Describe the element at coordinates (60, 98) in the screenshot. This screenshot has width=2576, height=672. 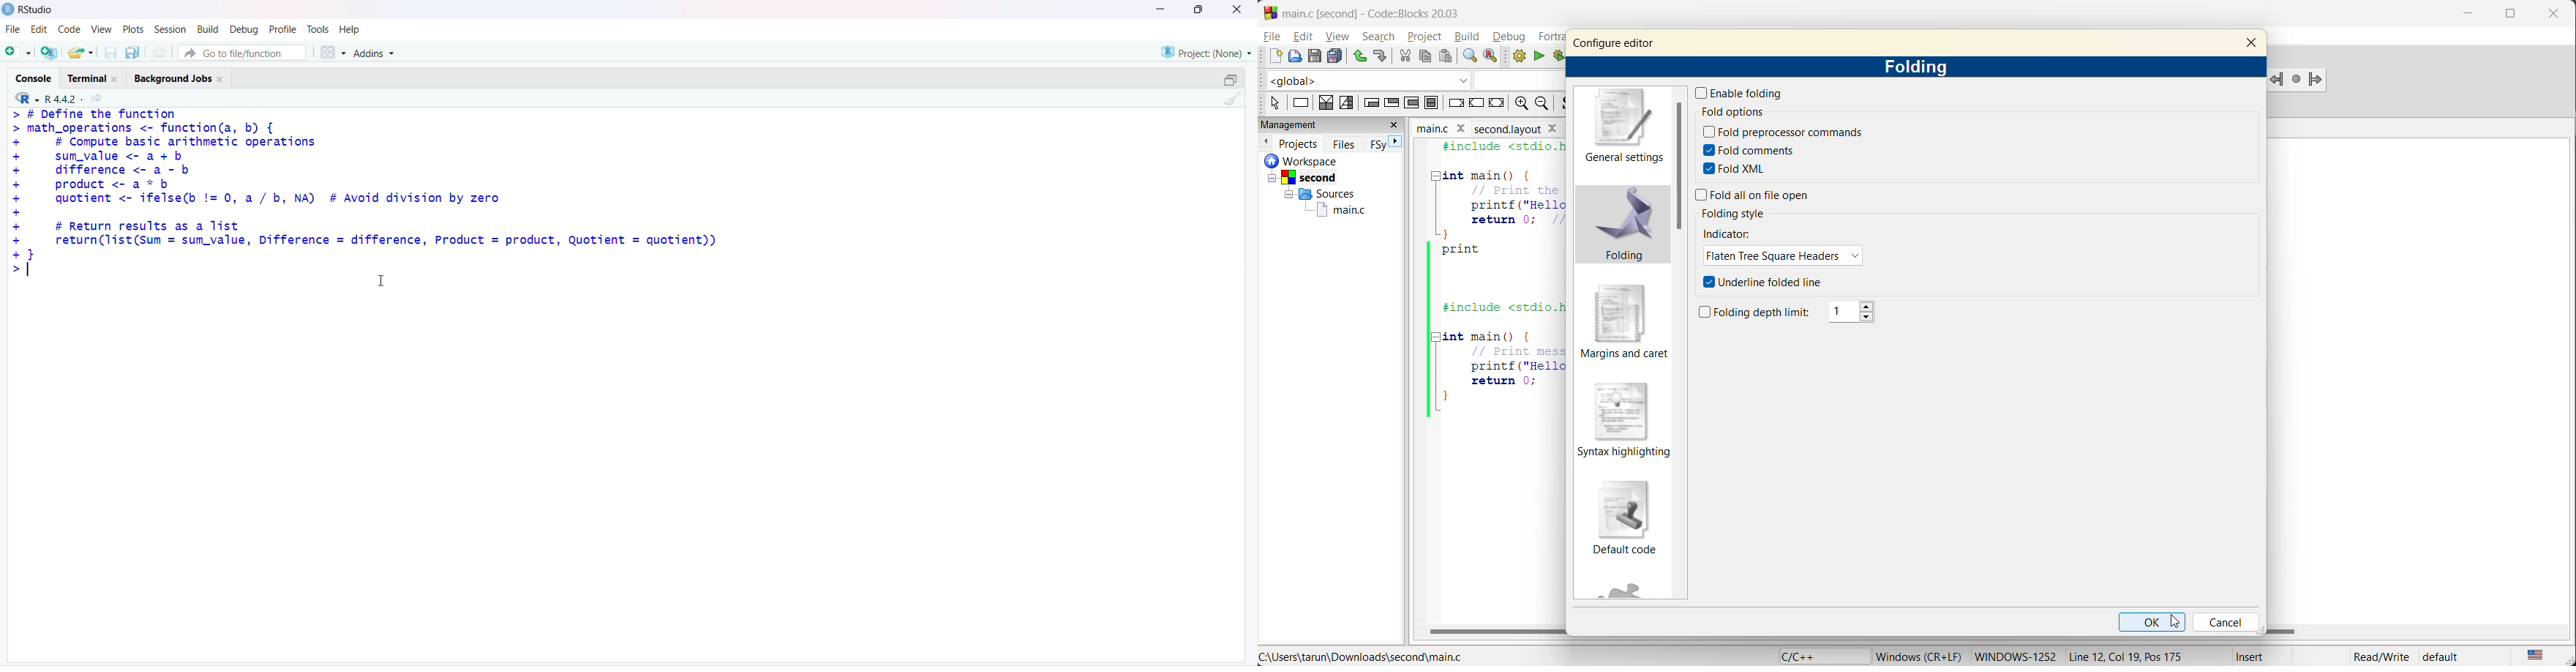
I see `R 4.4.2` at that location.